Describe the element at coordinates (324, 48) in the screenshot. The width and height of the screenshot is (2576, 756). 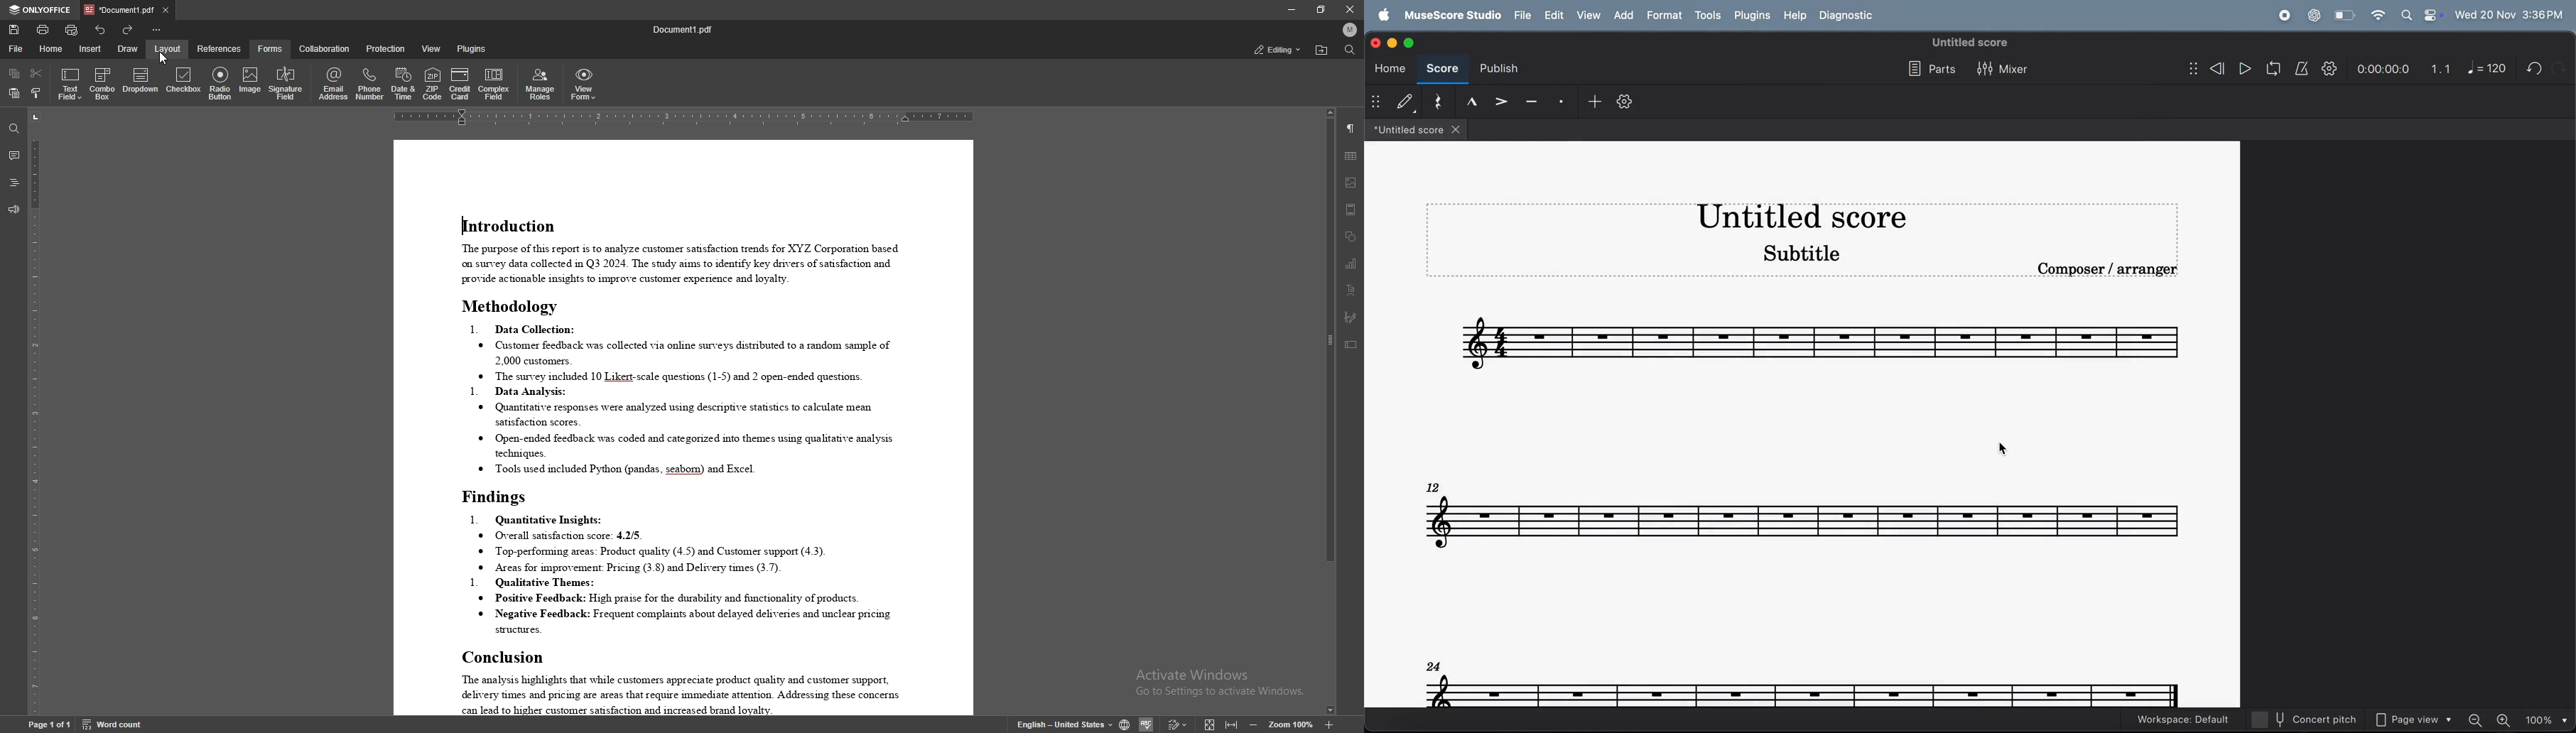
I see `collaboration` at that location.